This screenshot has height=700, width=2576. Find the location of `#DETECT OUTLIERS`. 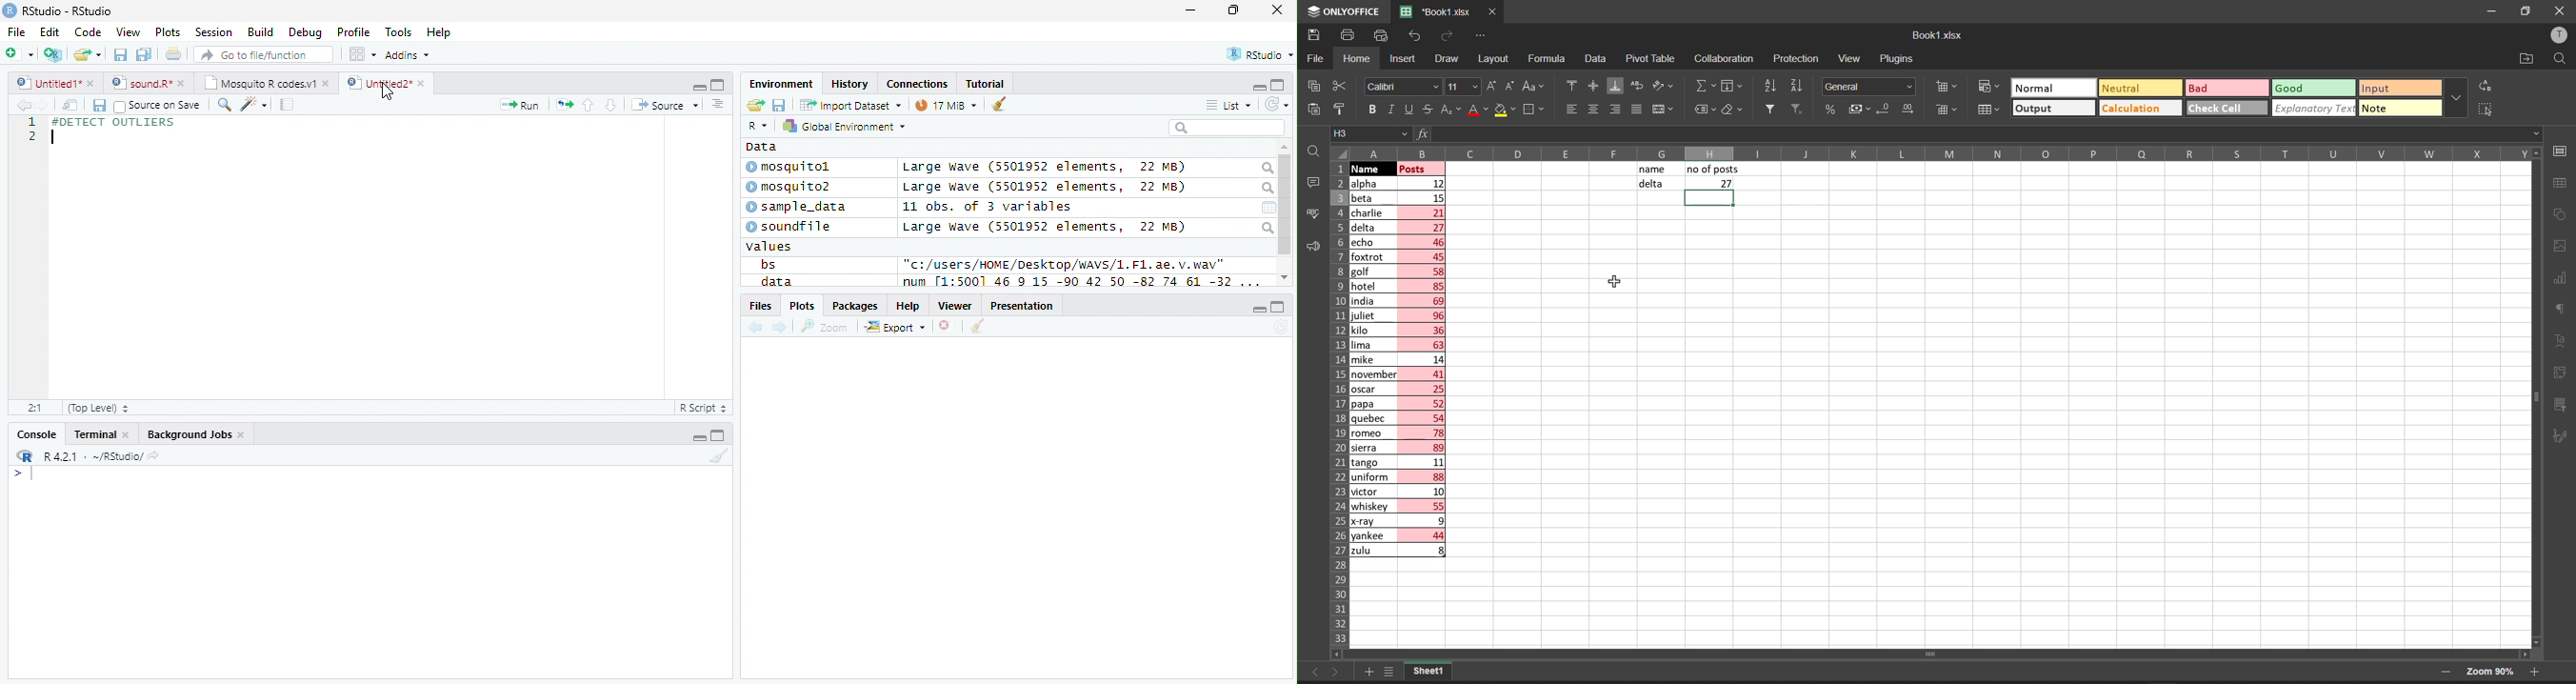

#DETECT OUTLIERS is located at coordinates (111, 121).